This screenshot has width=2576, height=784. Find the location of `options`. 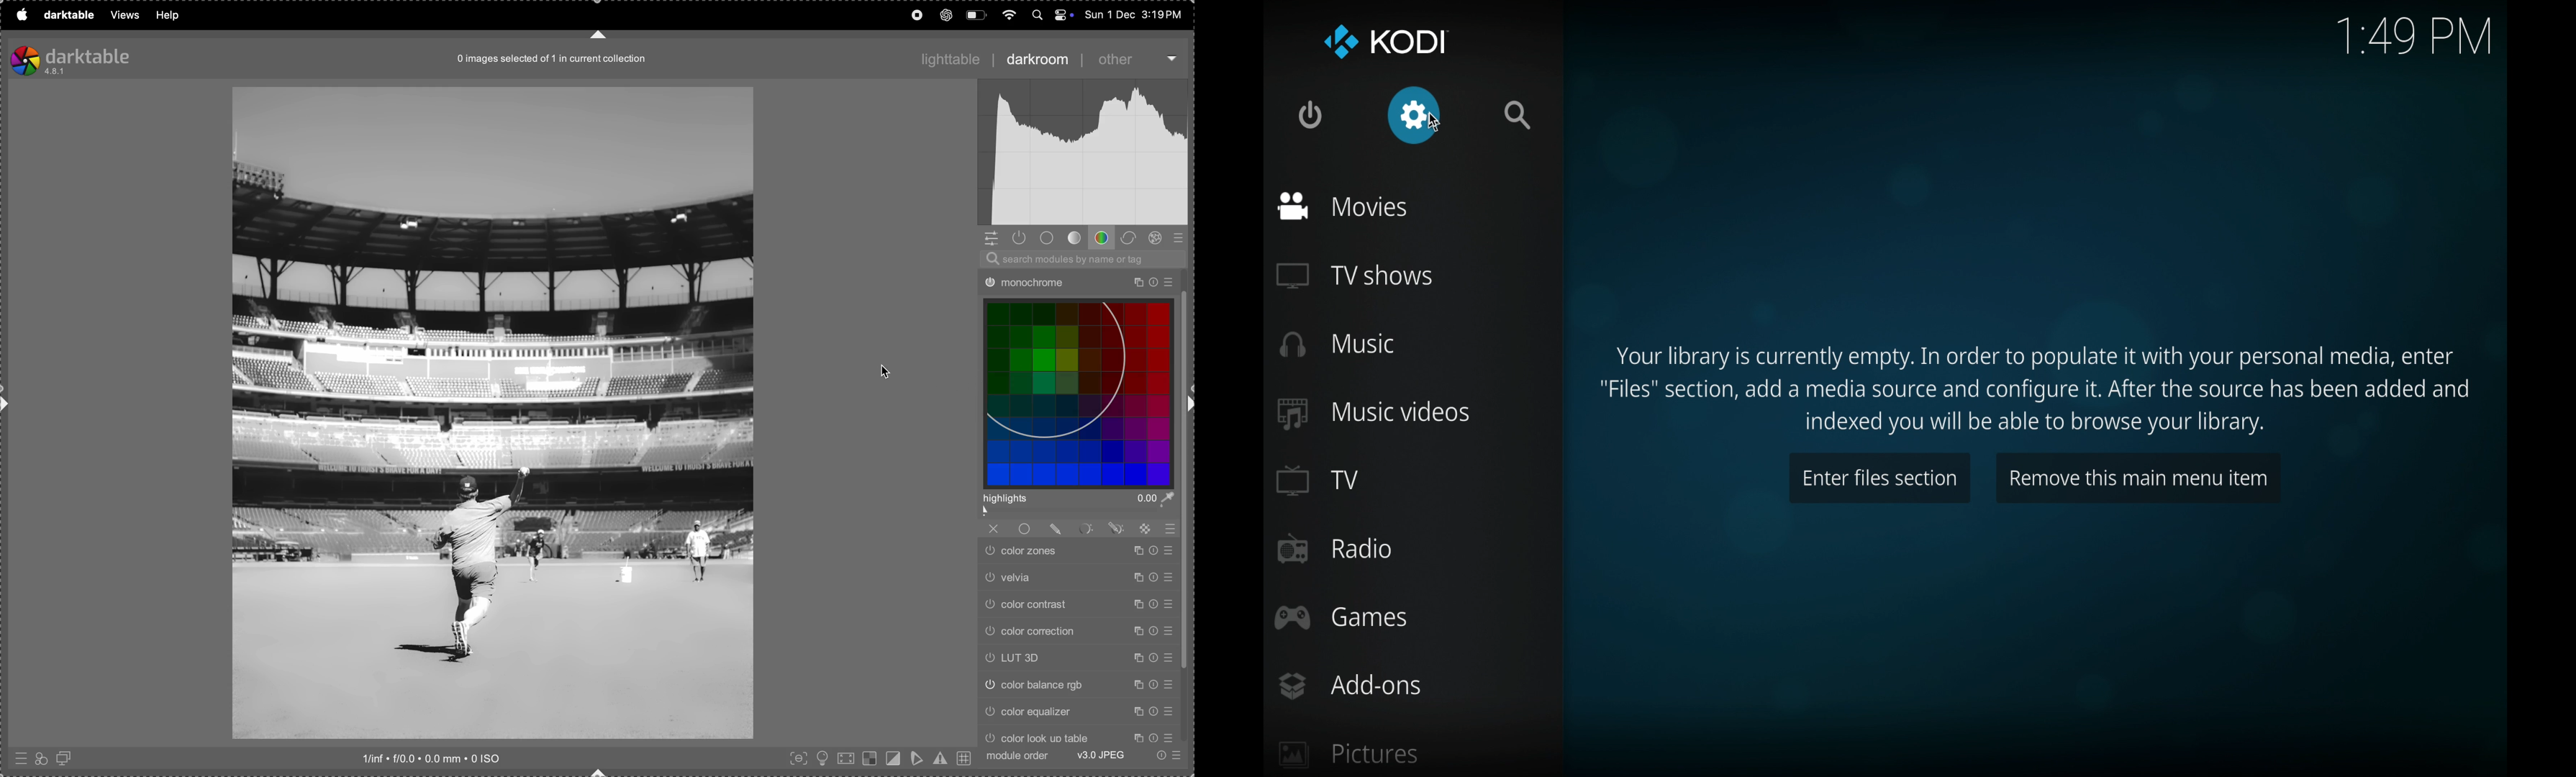

options is located at coordinates (1173, 56).